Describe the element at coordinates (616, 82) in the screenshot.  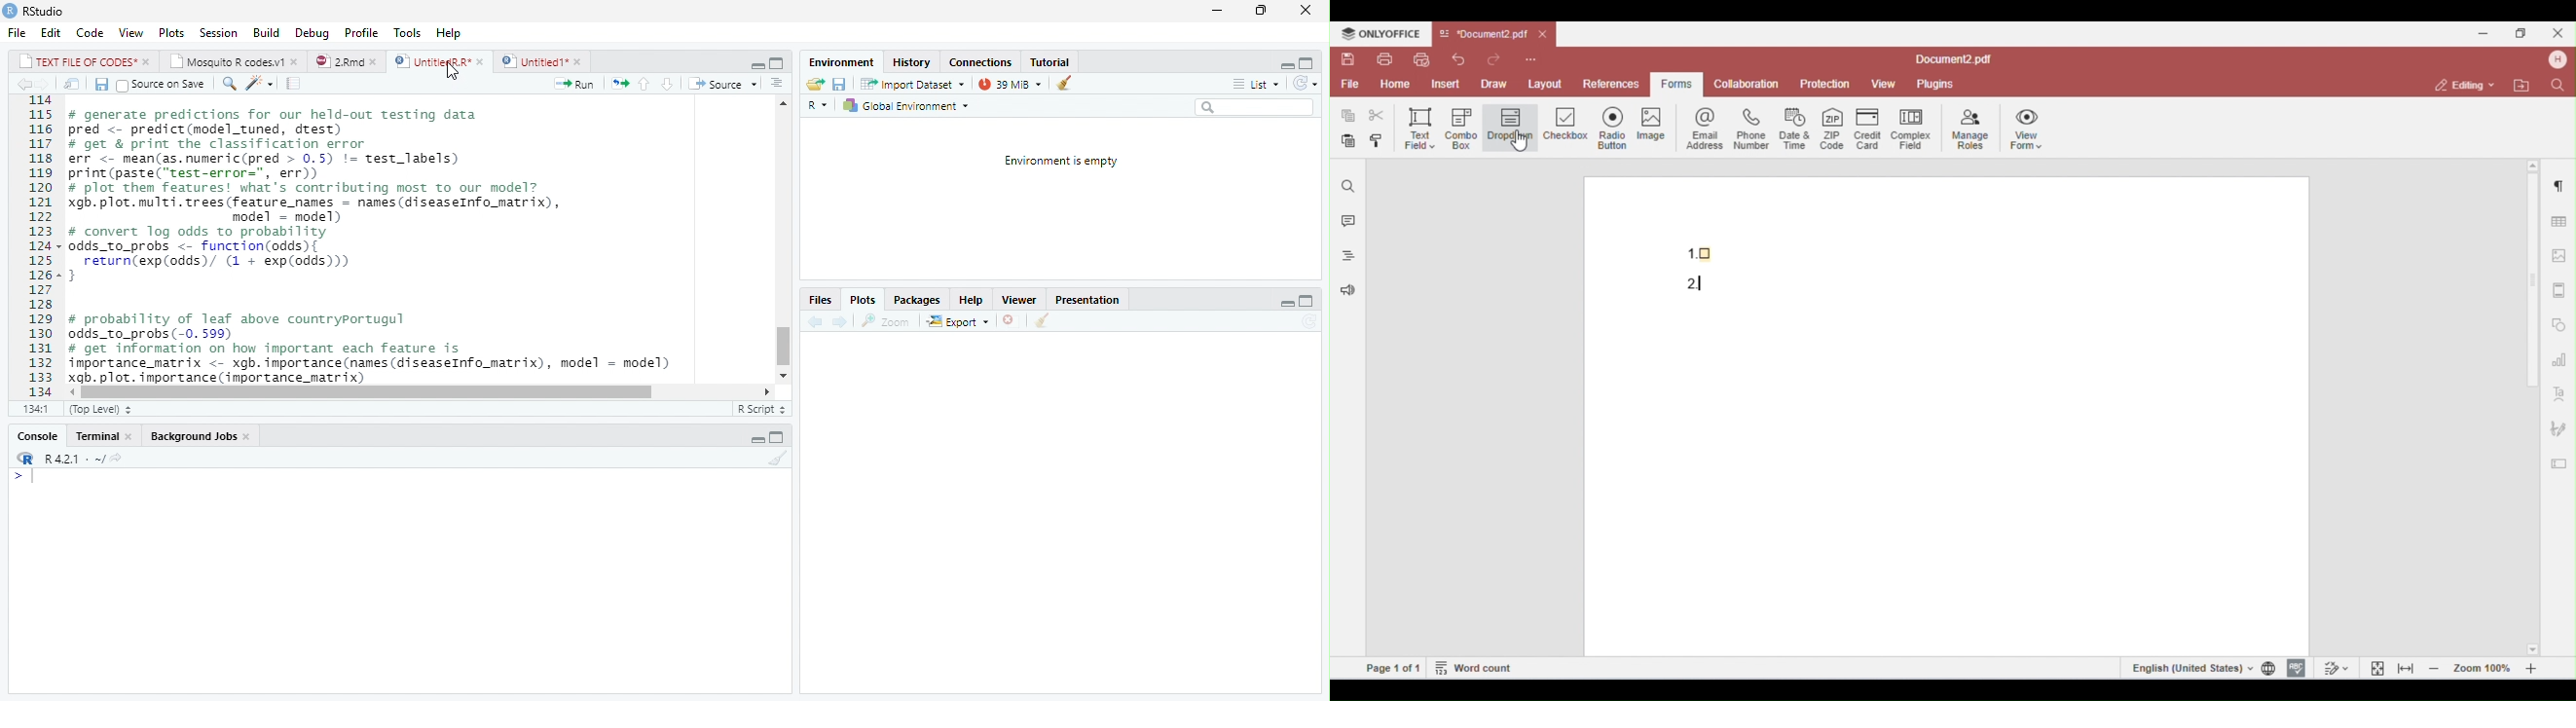
I see `Re-run` at that location.